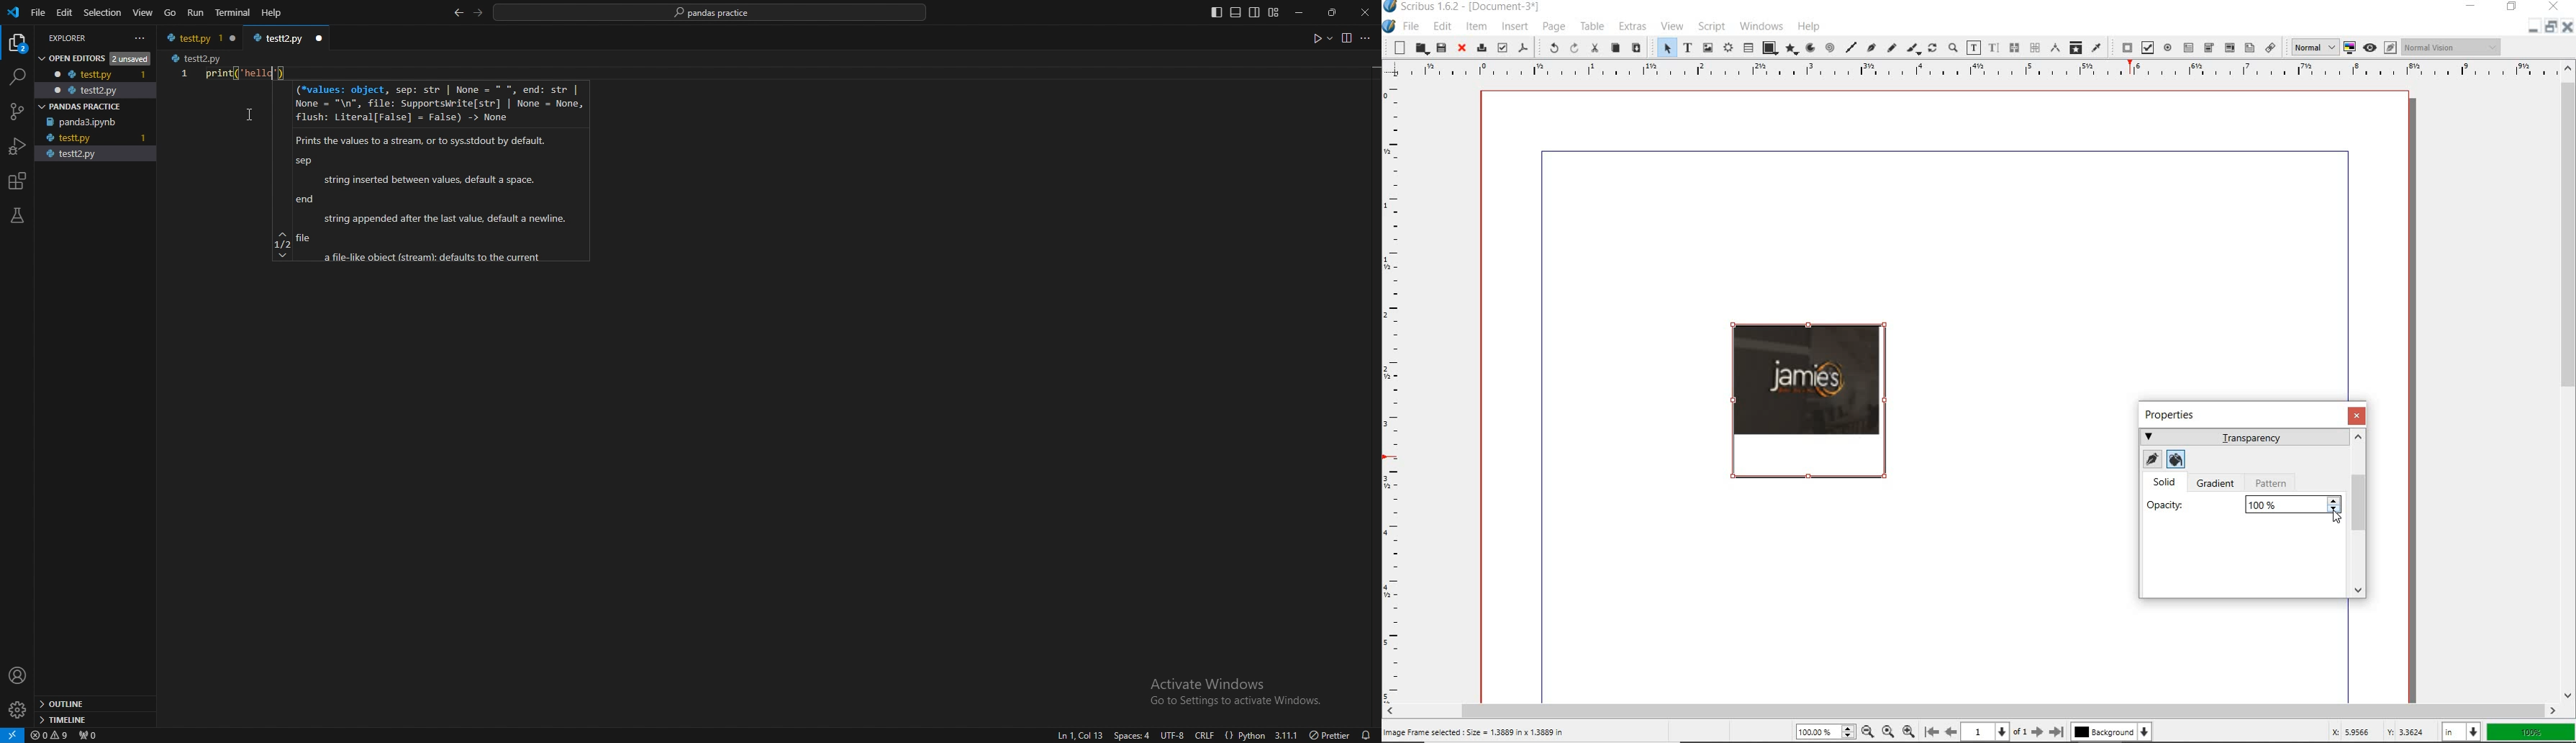 Image resolution: width=2576 pixels, height=756 pixels. I want to click on profile, so click(18, 676).